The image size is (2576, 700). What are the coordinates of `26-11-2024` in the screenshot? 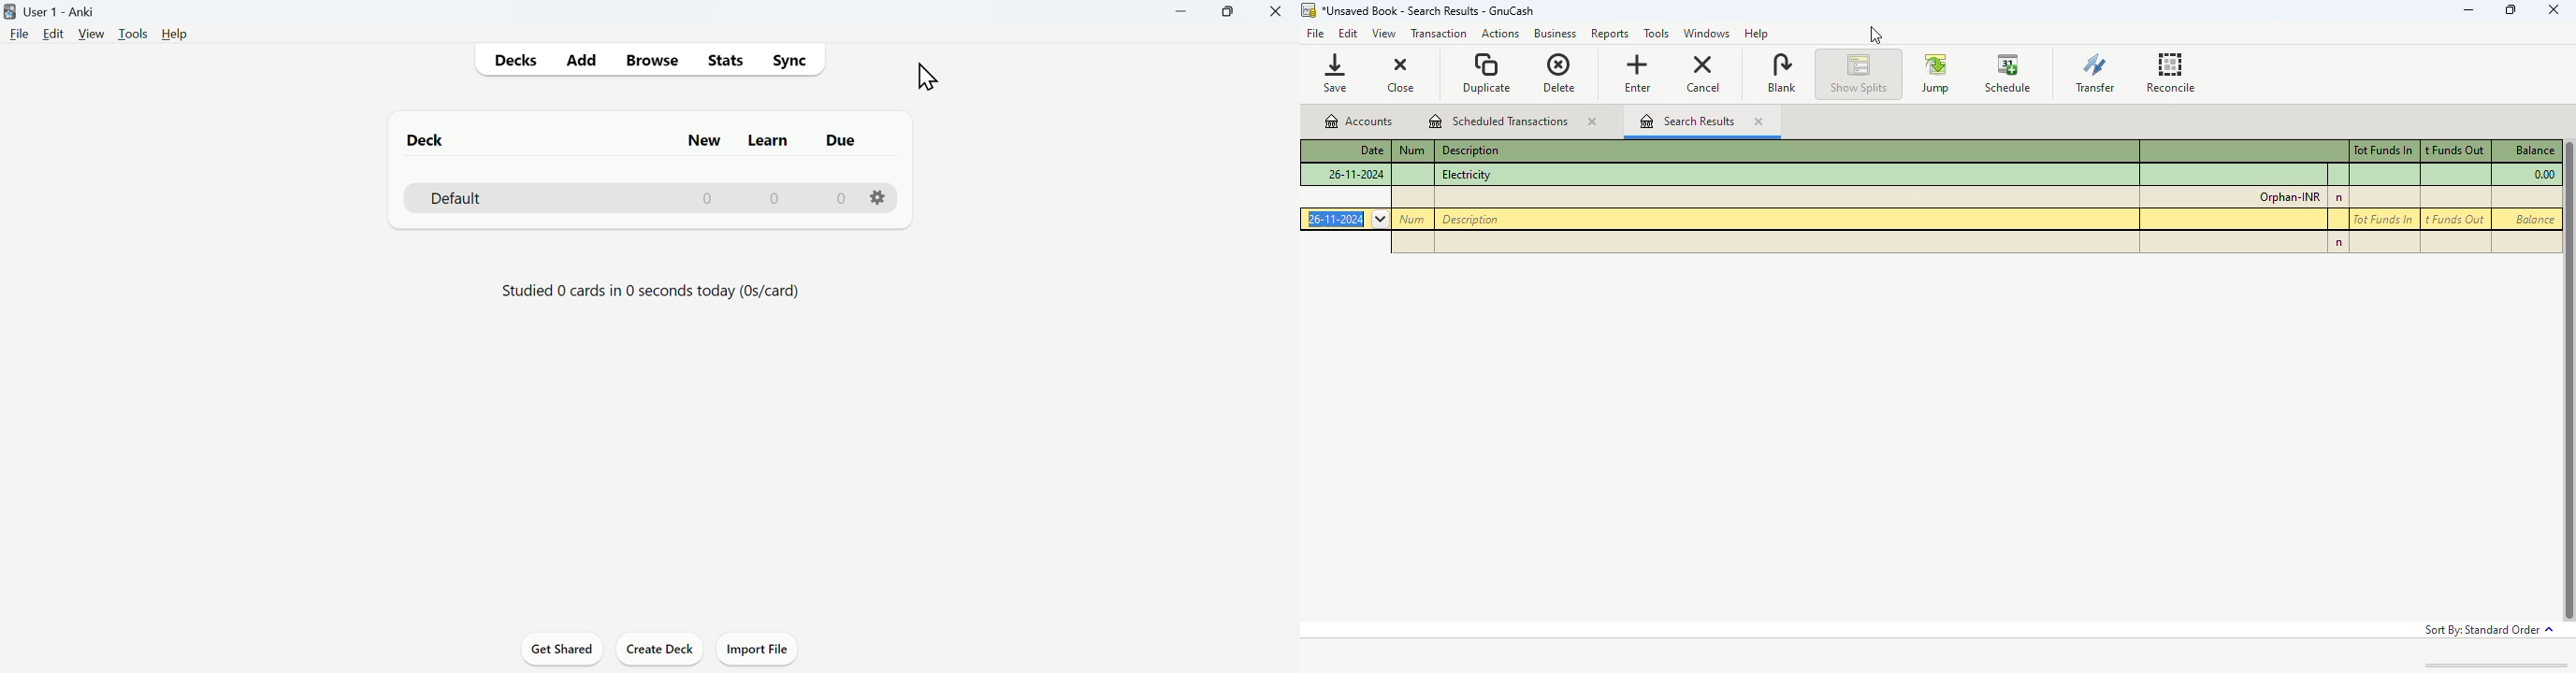 It's located at (1346, 219).